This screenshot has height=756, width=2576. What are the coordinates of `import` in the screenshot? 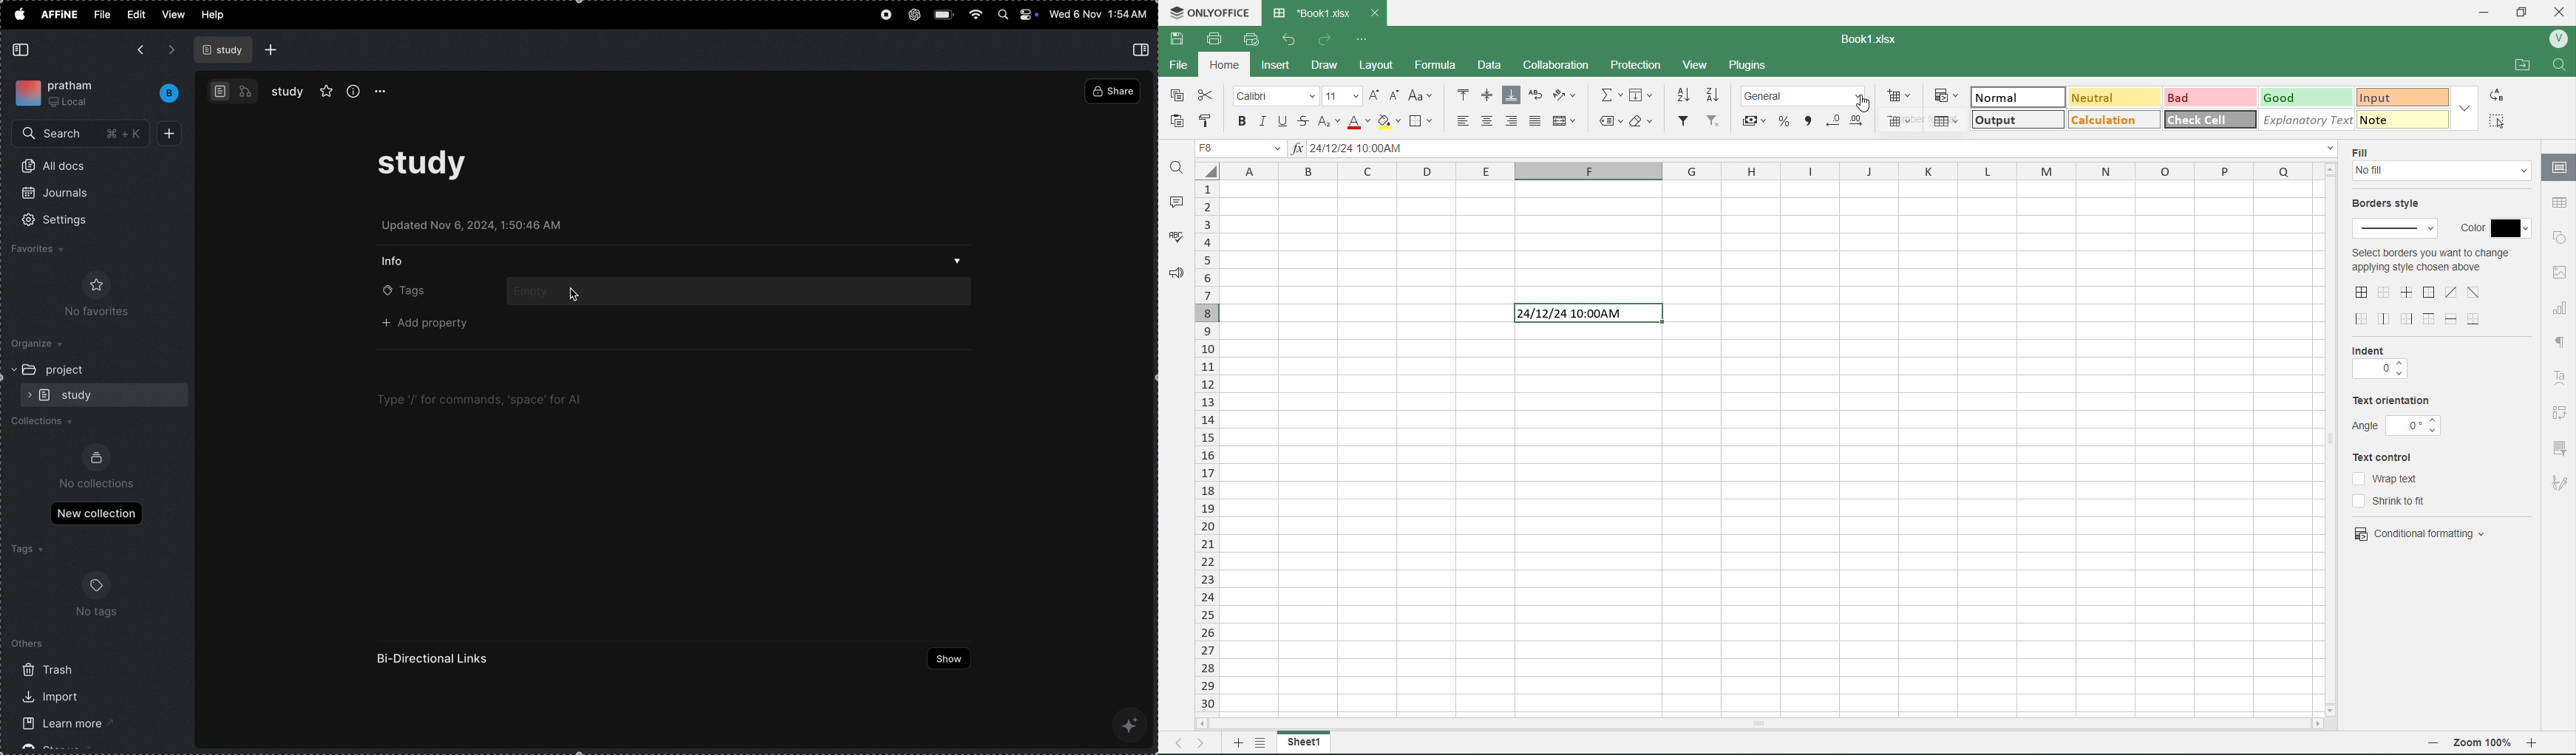 It's located at (47, 697).